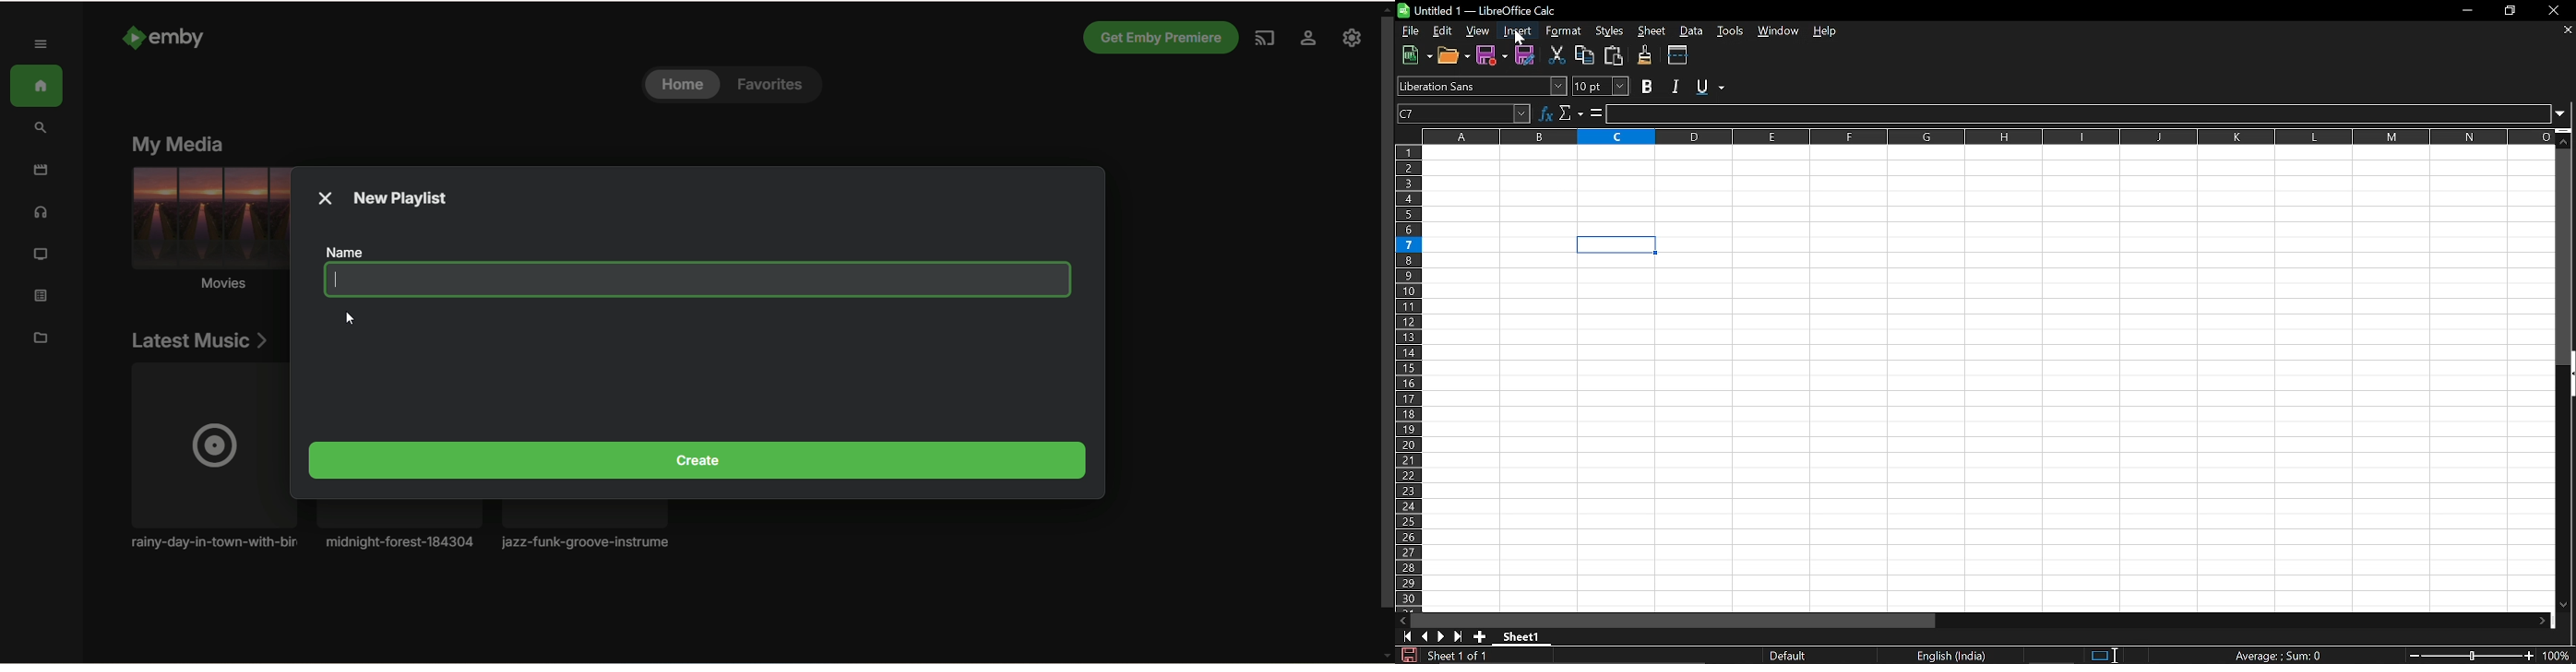 The height and width of the screenshot is (672, 2576). I want to click on Save, so click(1494, 55).